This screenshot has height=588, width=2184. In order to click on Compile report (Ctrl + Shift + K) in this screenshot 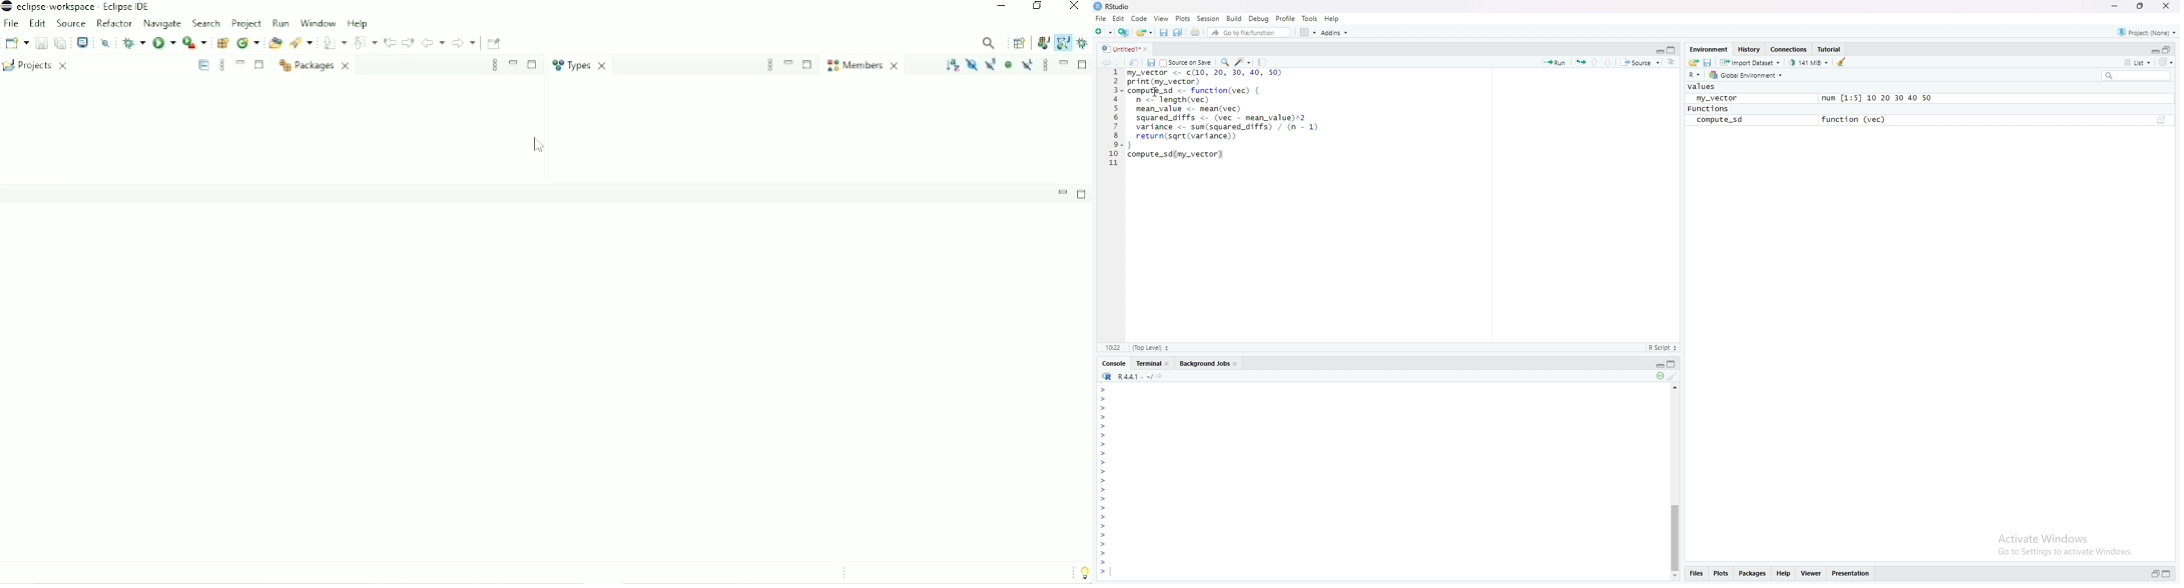, I will do `click(1263, 61)`.